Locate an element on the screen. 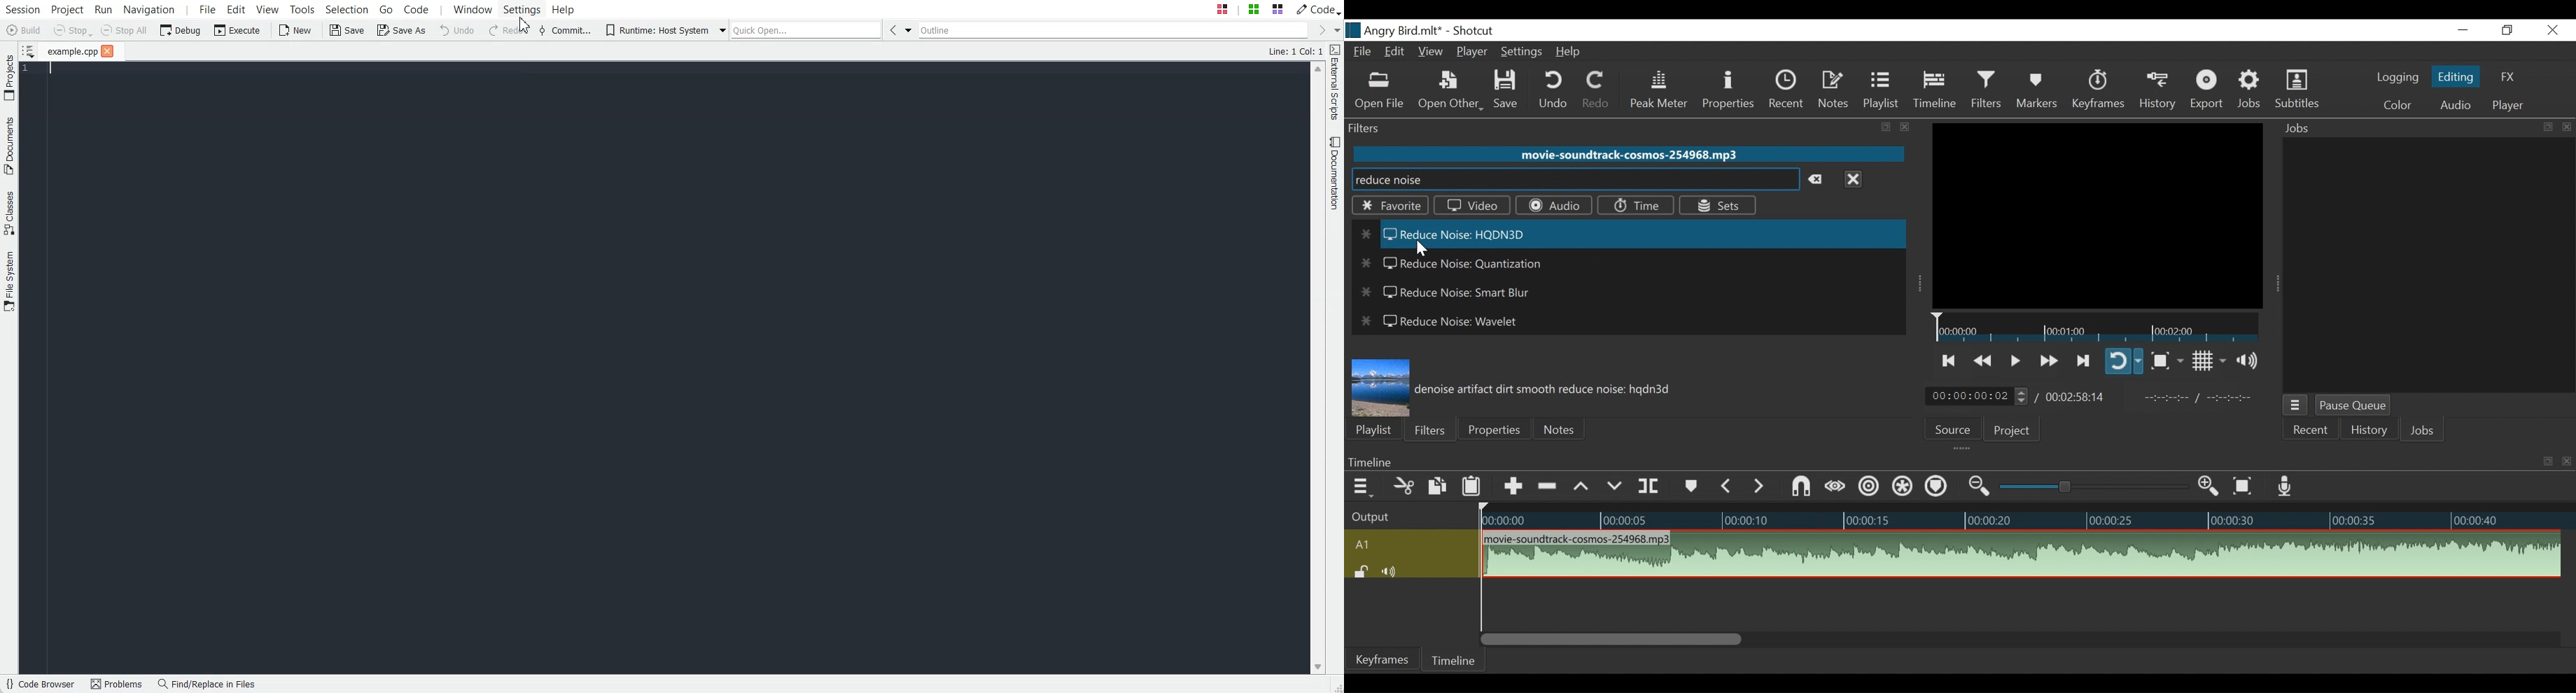  Overwrite is located at coordinates (1615, 485).